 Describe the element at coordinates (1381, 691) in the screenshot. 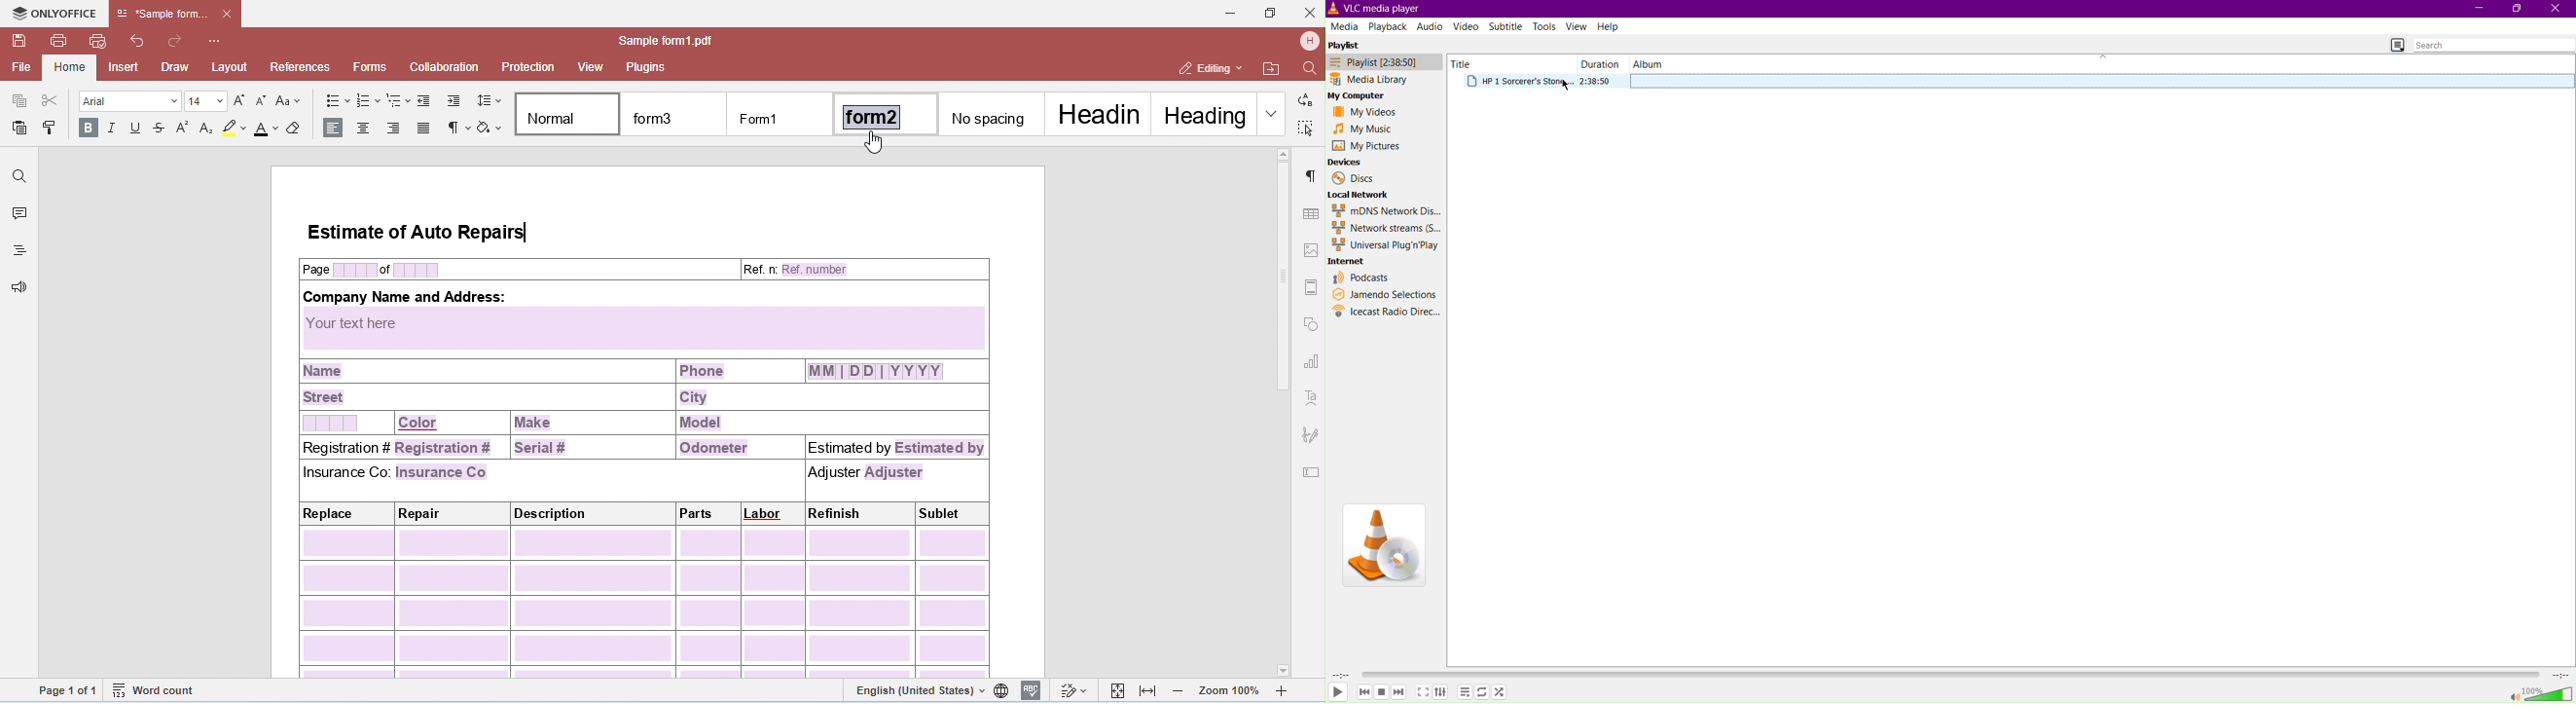

I see `Stop` at that location.